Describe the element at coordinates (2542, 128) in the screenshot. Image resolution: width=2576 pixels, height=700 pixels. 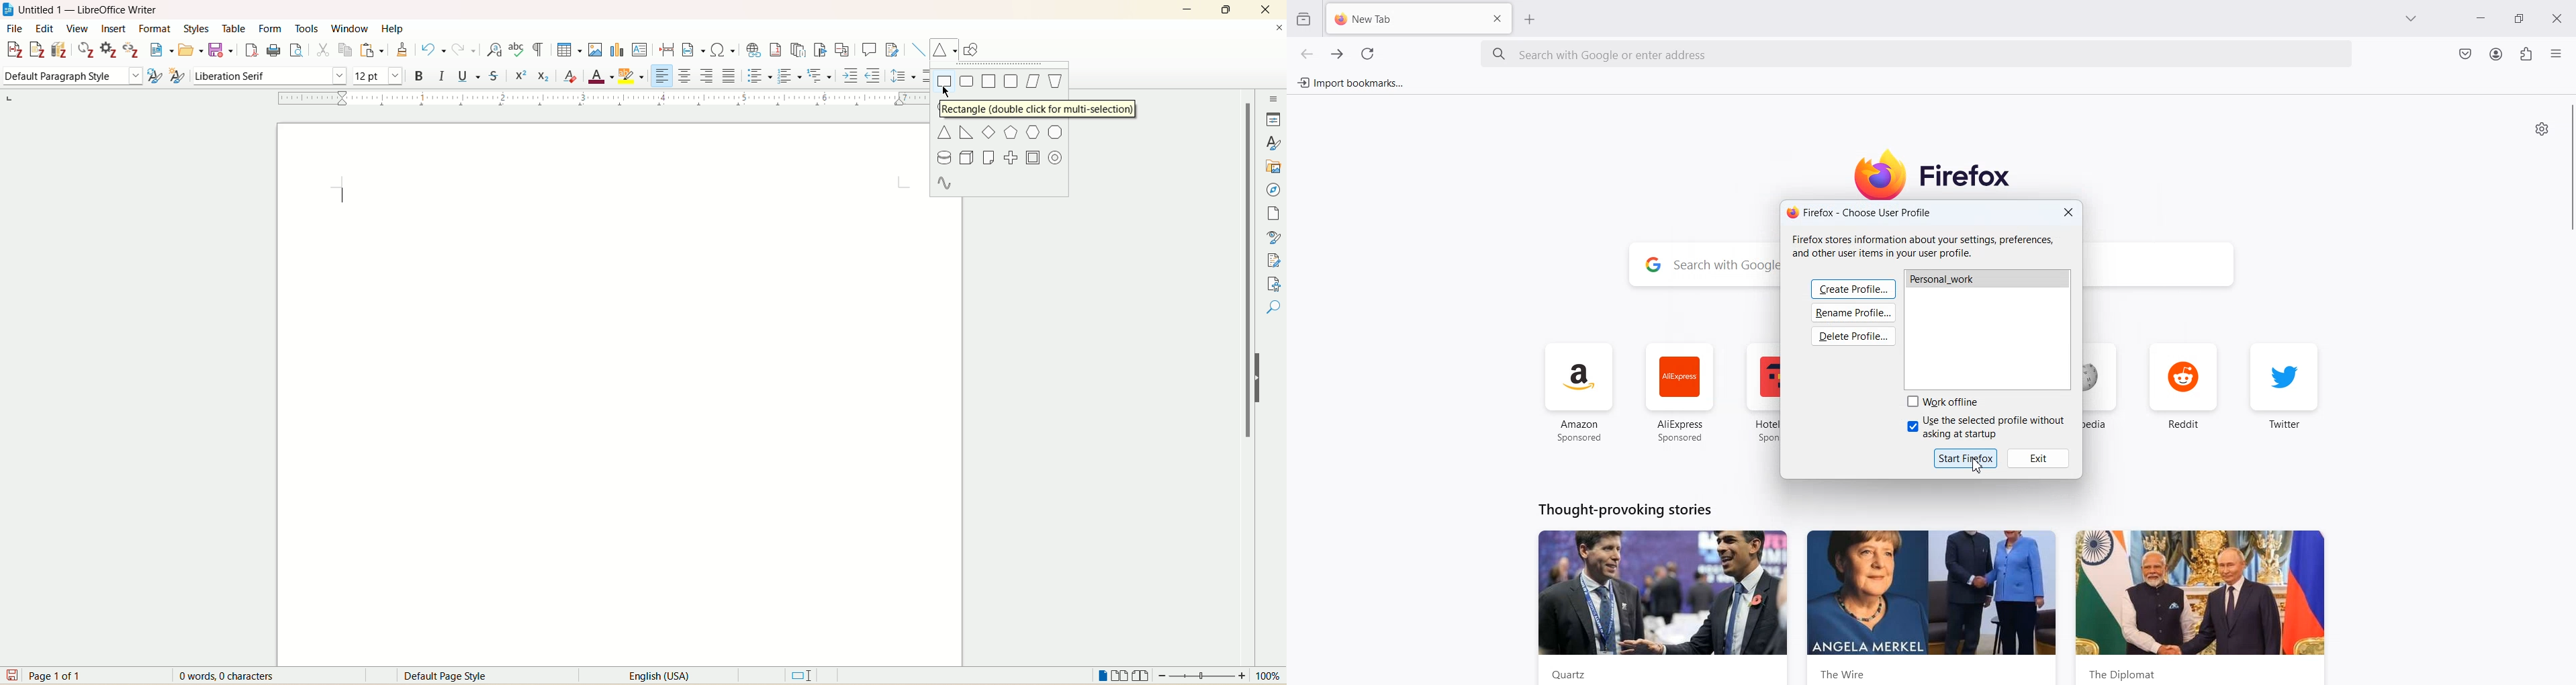
I see `Personalize new tab ` at that location.